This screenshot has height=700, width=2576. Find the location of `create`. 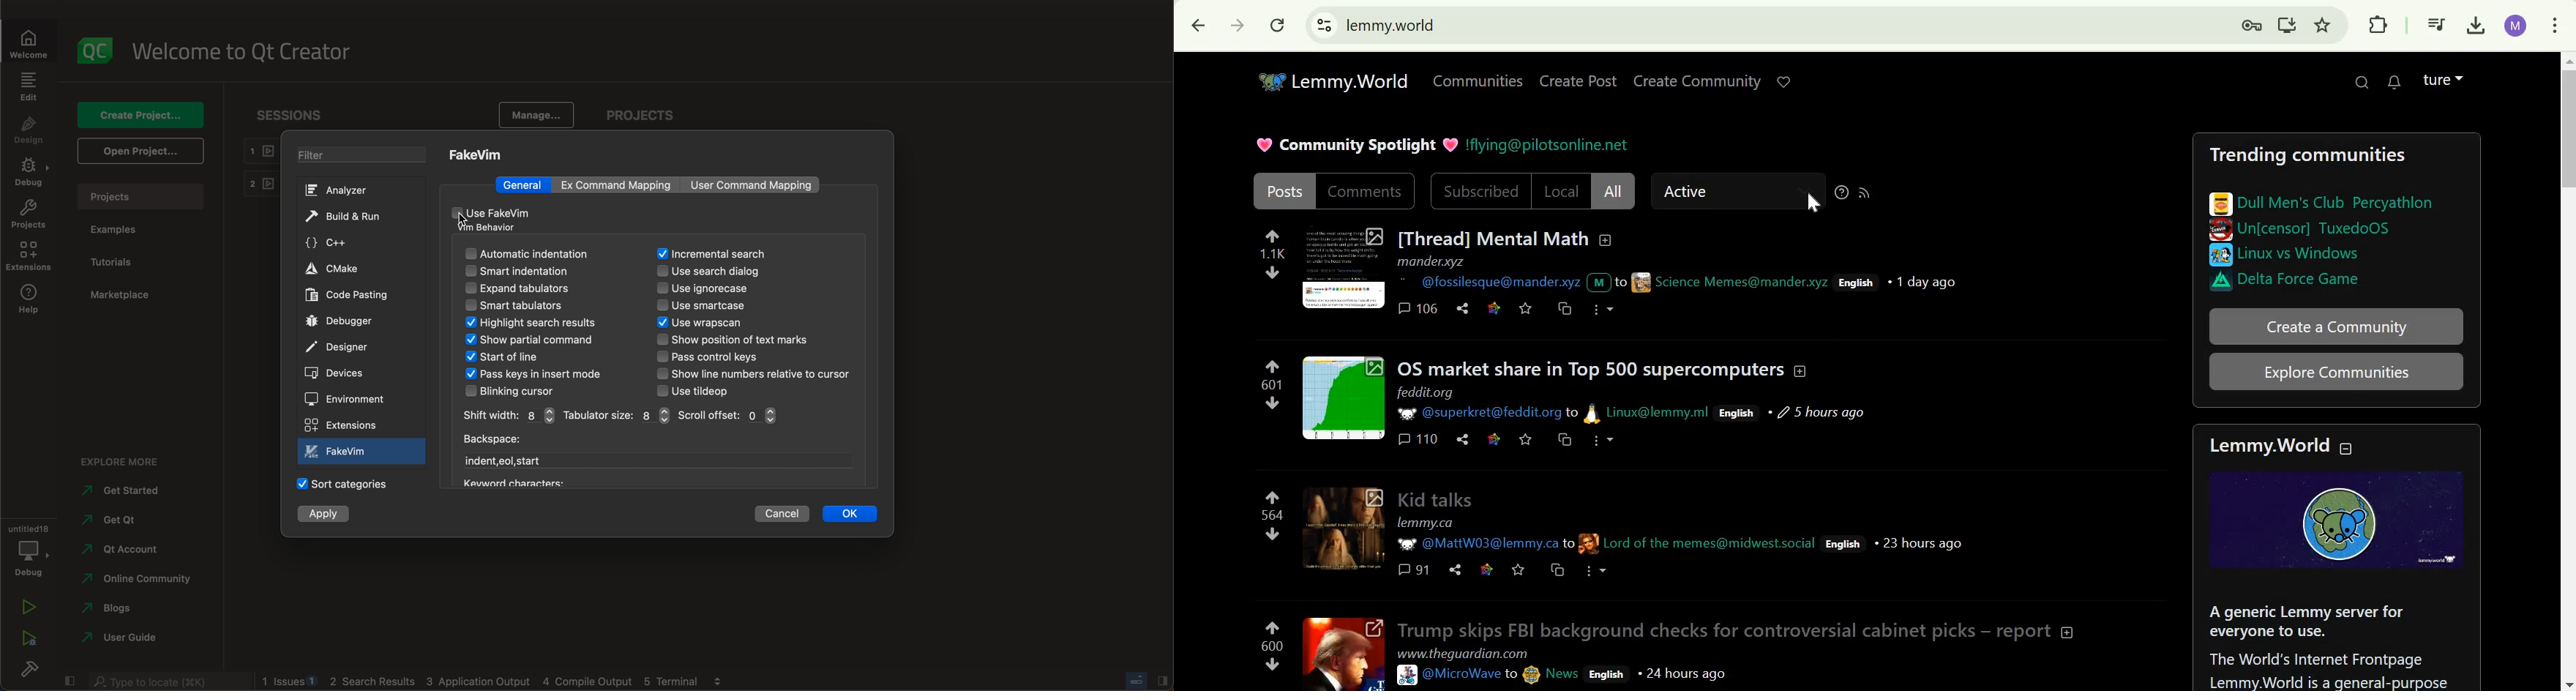

create is located at coordinates (140, 113).